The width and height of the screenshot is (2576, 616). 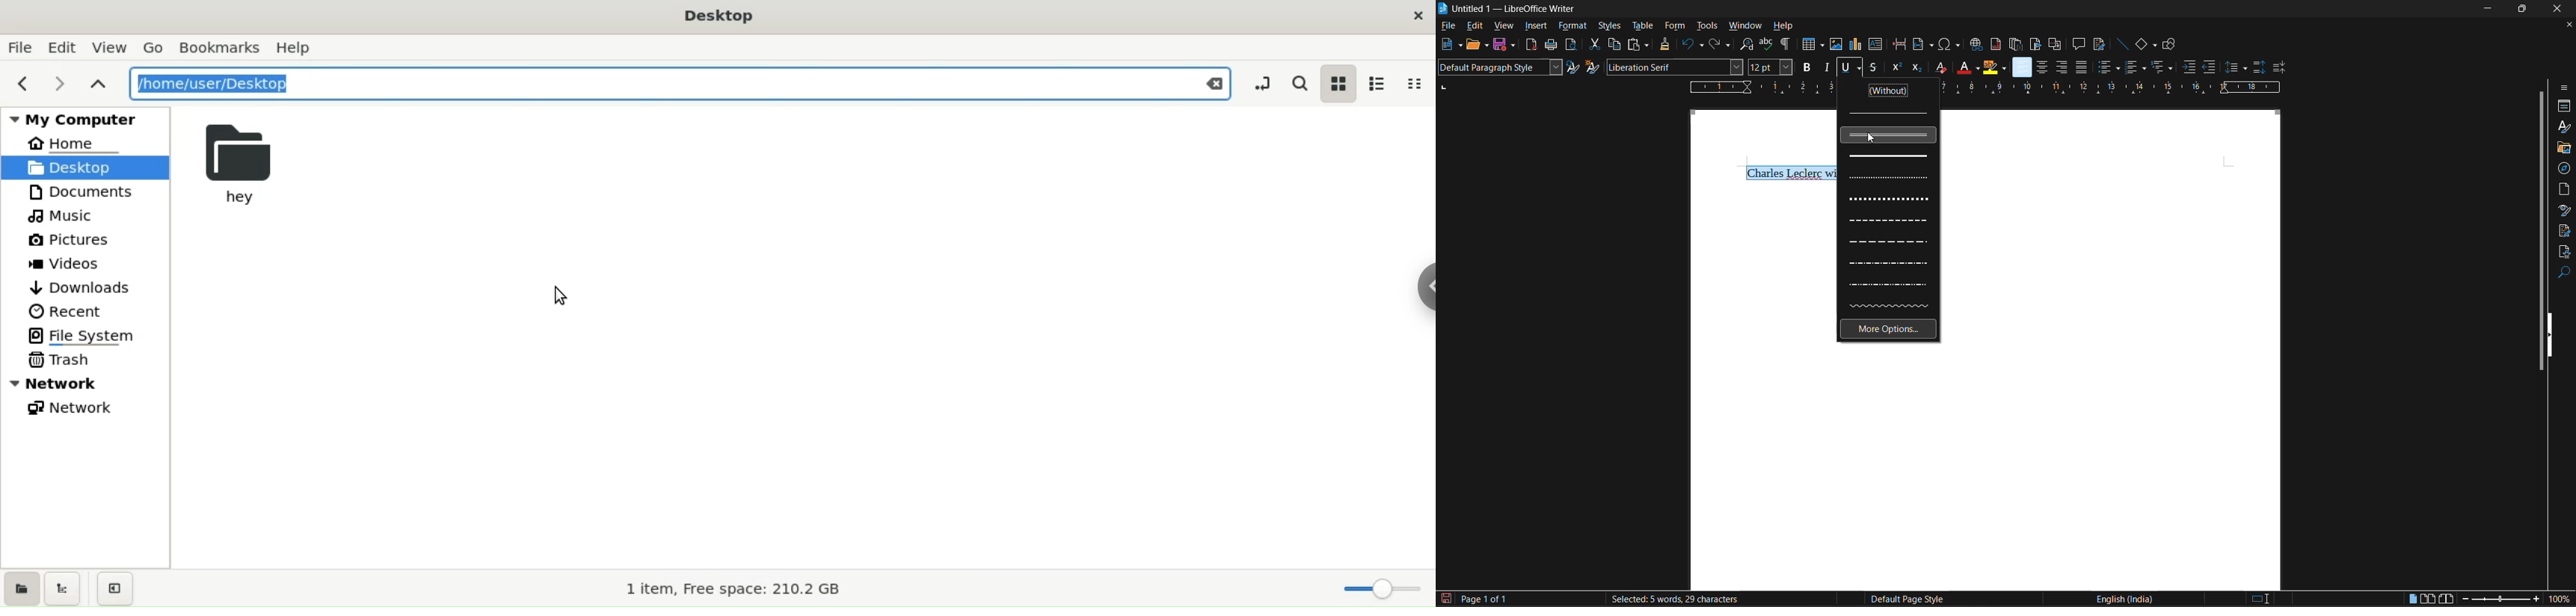 What do you see at coordinates (2257, 68) in the screenshot?
I see `increase paragraph spacing` at bounding box center [2257, 68].